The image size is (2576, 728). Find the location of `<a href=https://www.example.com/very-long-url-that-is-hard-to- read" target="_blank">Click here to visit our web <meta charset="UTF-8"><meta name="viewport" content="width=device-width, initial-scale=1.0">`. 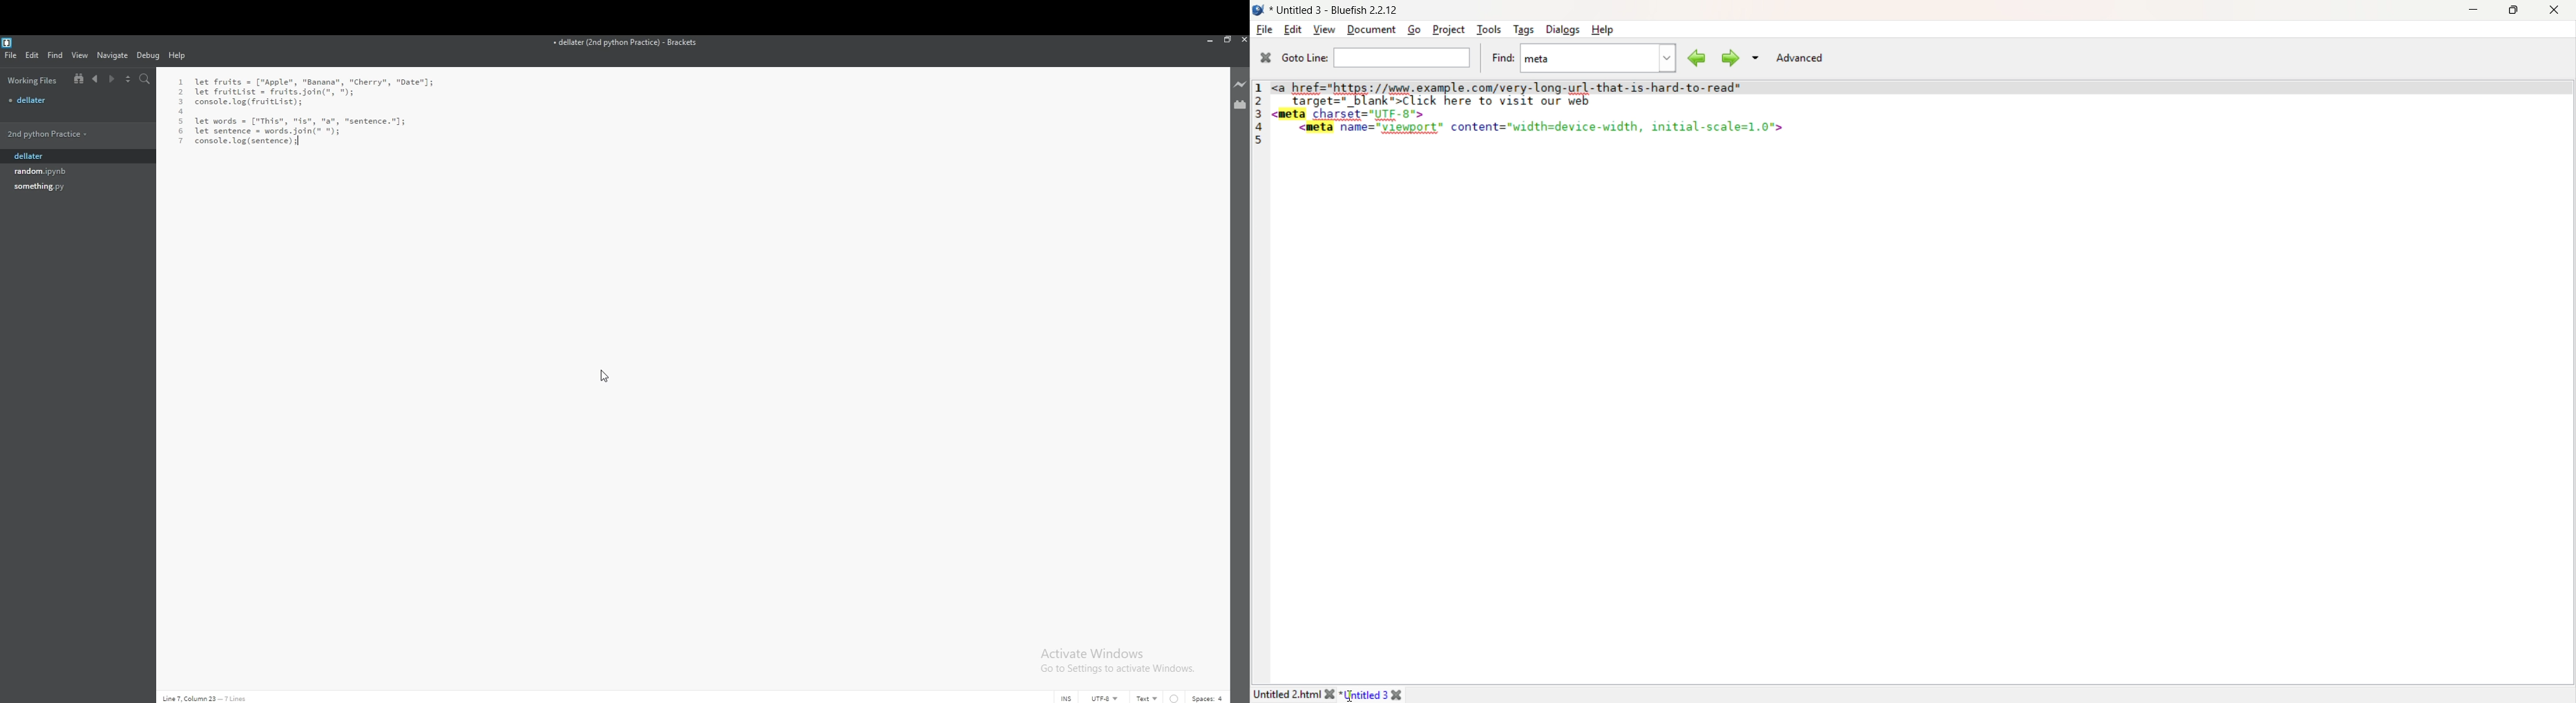

<a href=https://www.example.com/very-long-url-that-is-hard-to- read" target="_blank">Click here to visit our web <meta charset="UTF-8"><meta name="viewport" content="width=device-width, initial-scale=1.0"> is located at coordinates (1530, 107).